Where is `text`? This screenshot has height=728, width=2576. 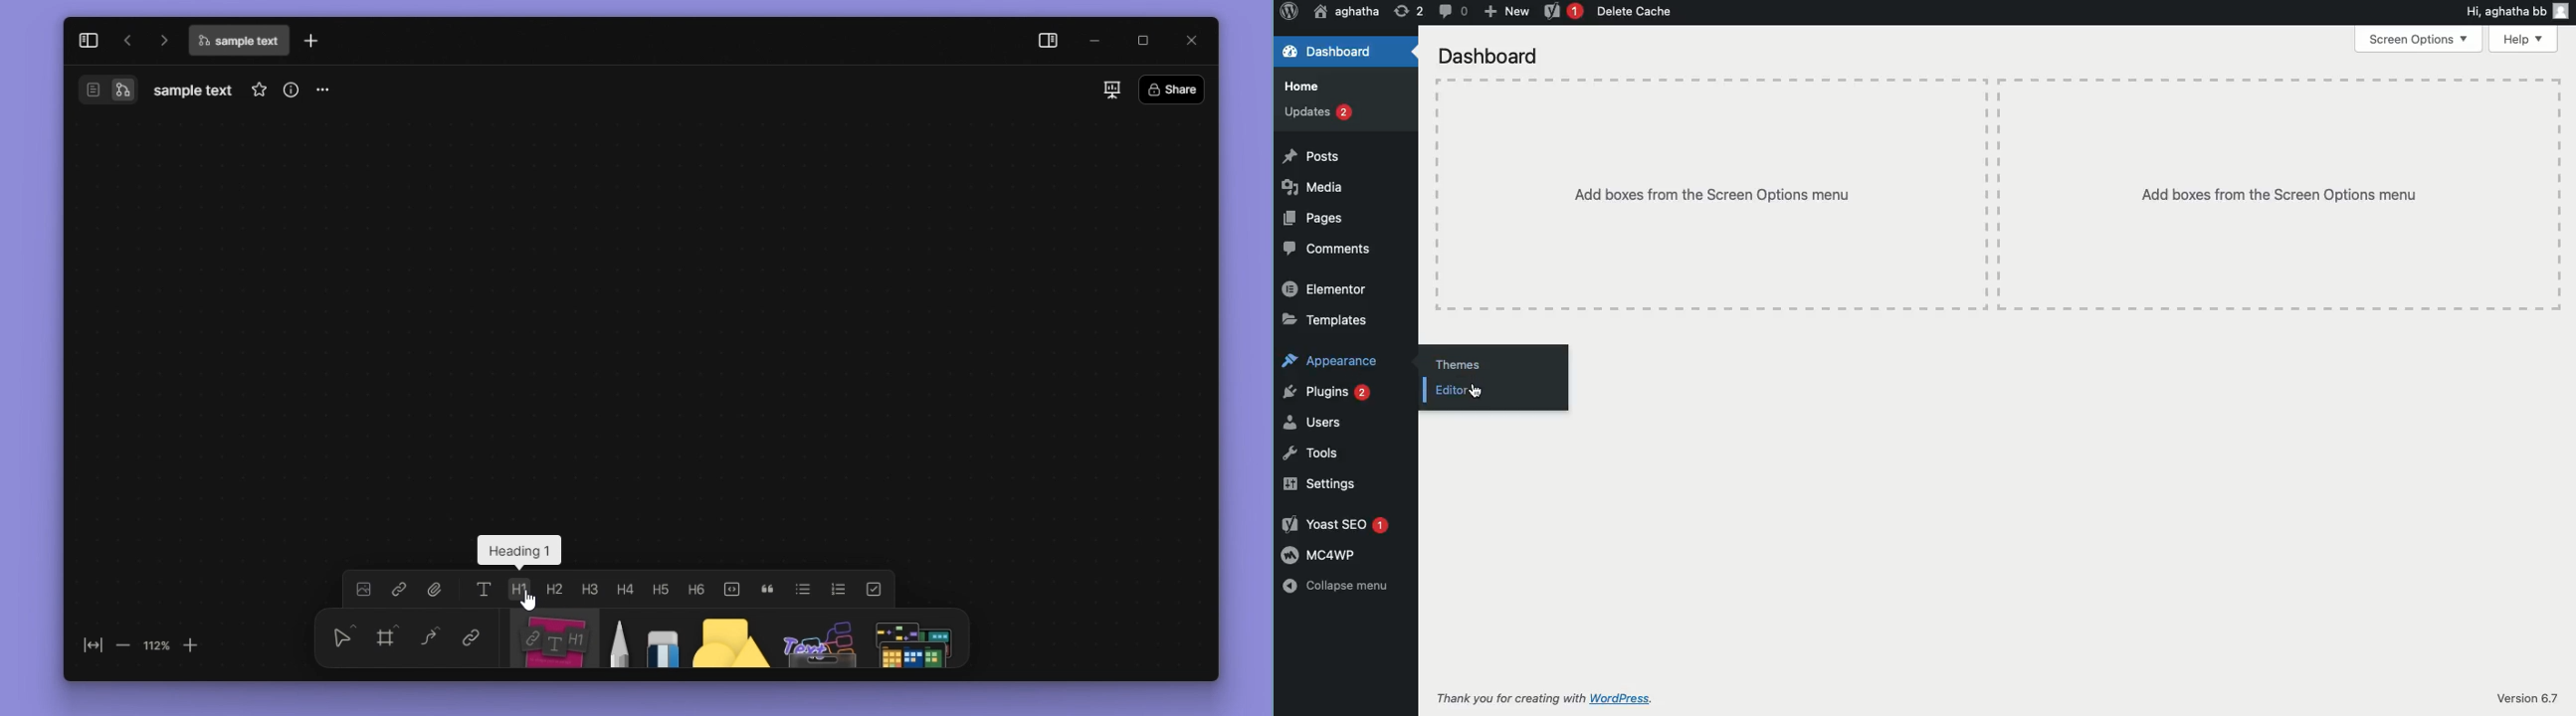 text is located at coordinates (485, 589).